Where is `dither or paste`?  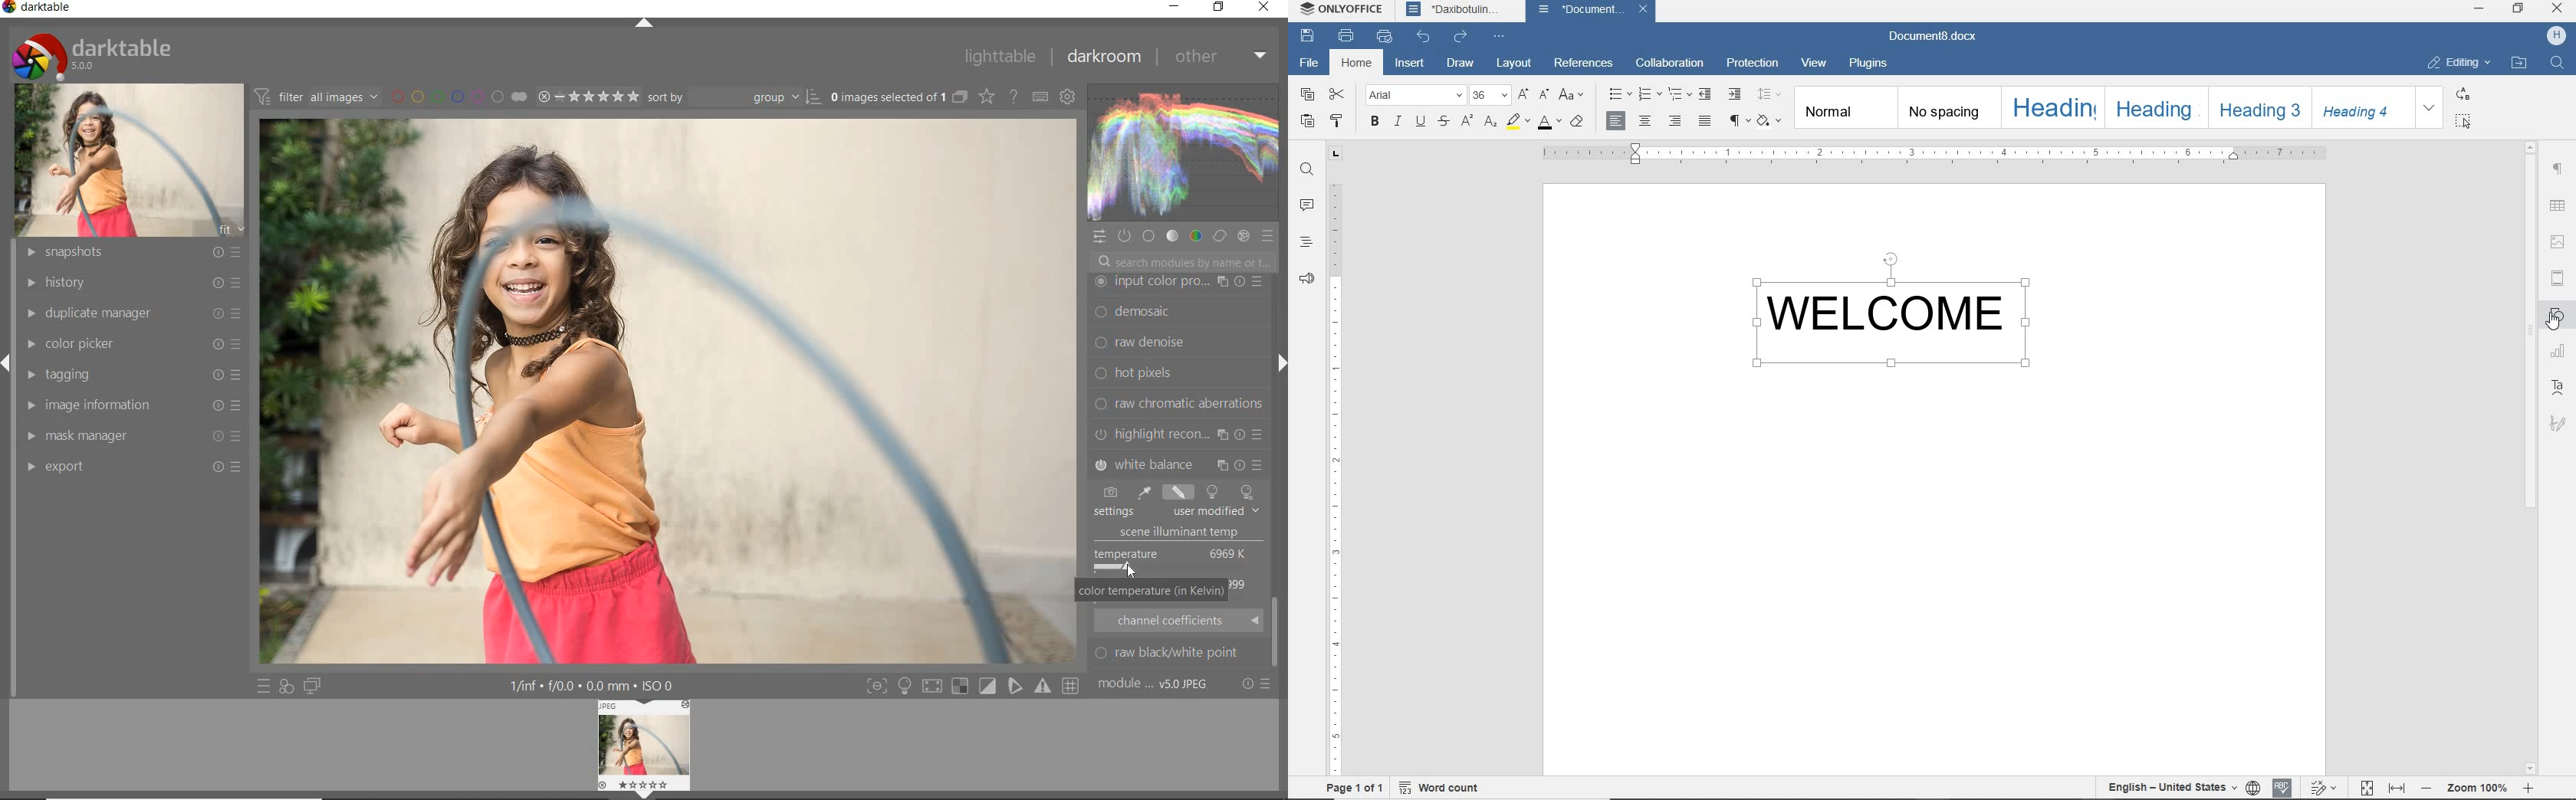 dither or paste is located at coordinates (1175, 343).